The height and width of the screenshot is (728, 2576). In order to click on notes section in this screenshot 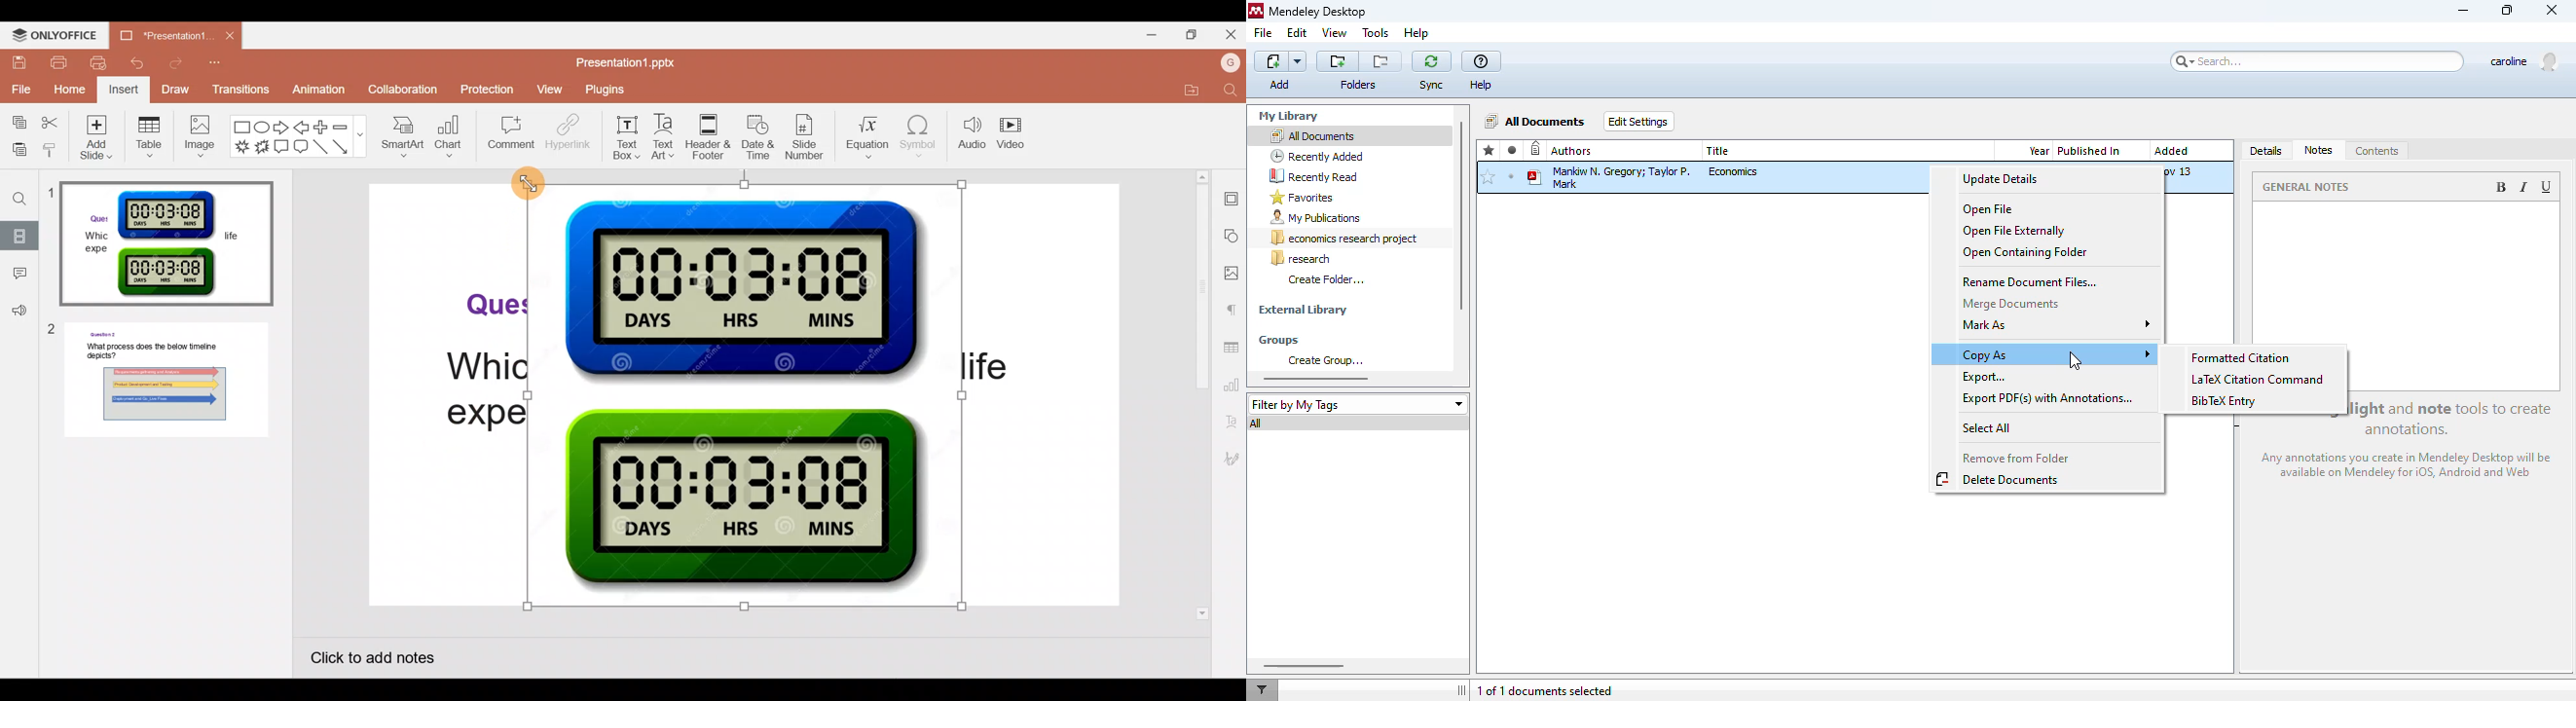, I will do `click(2408, 273)`.